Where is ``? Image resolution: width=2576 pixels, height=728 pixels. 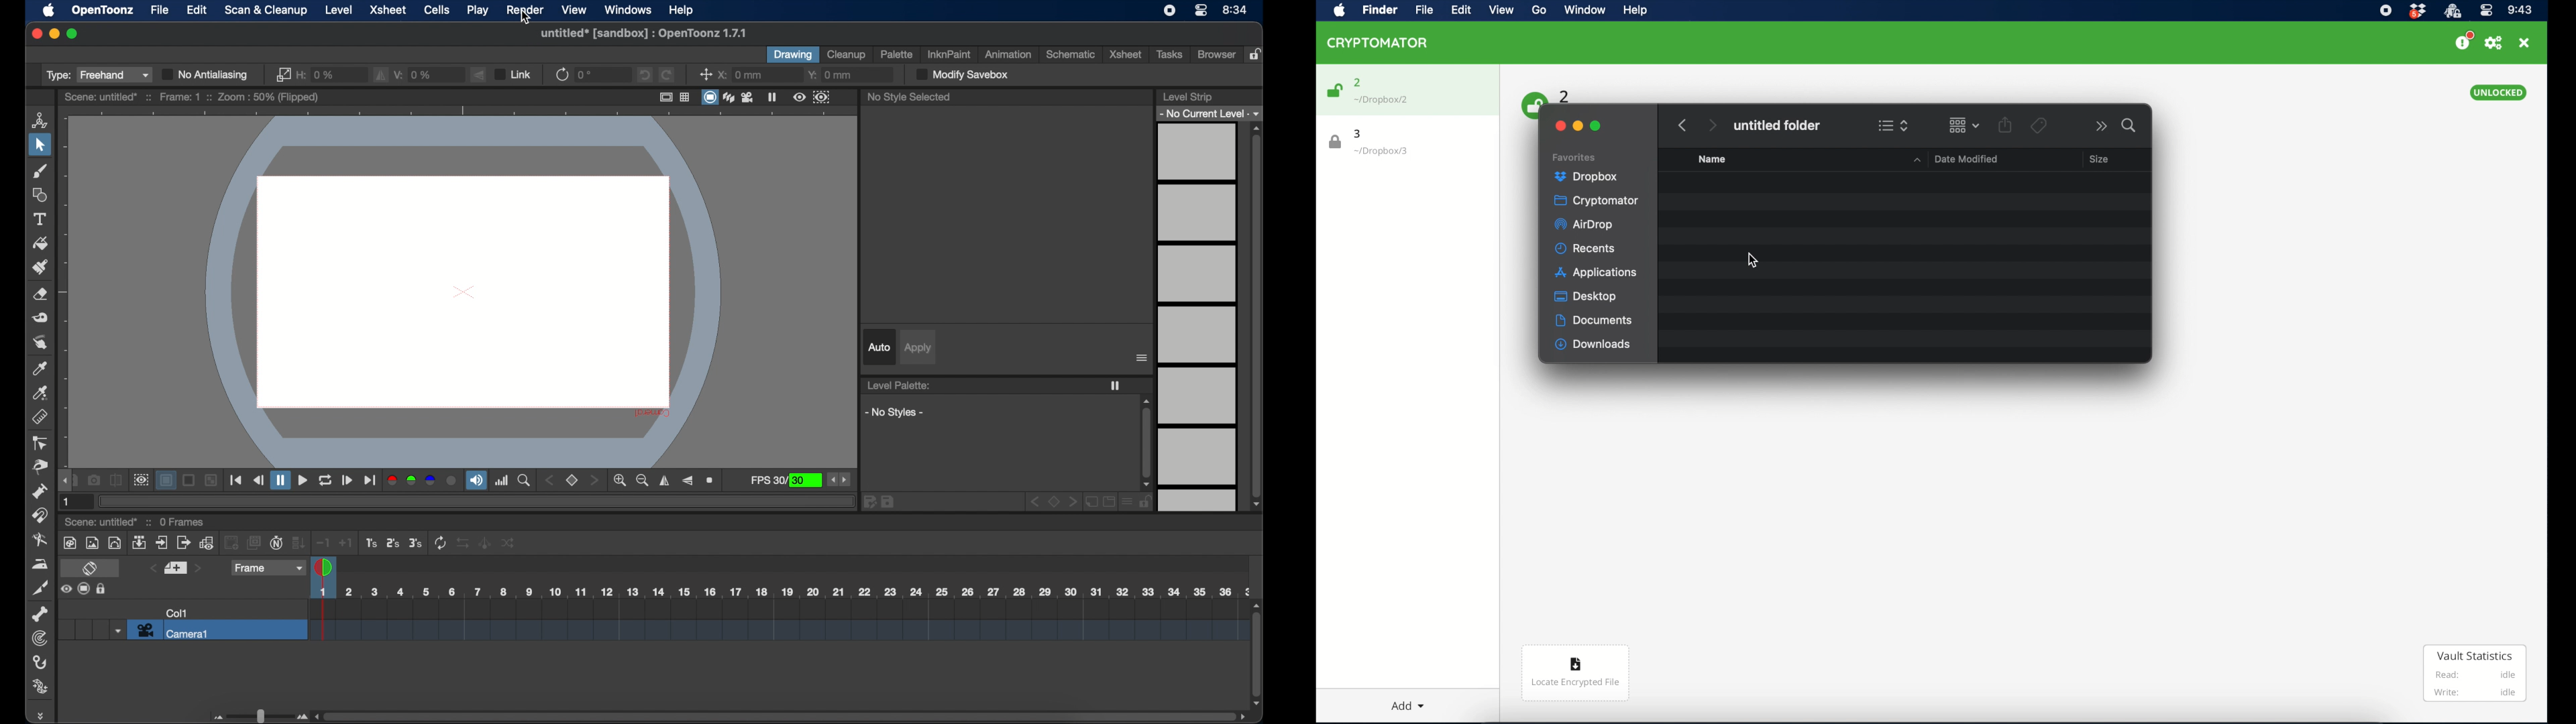
 is located at coordinates (1148, 501).